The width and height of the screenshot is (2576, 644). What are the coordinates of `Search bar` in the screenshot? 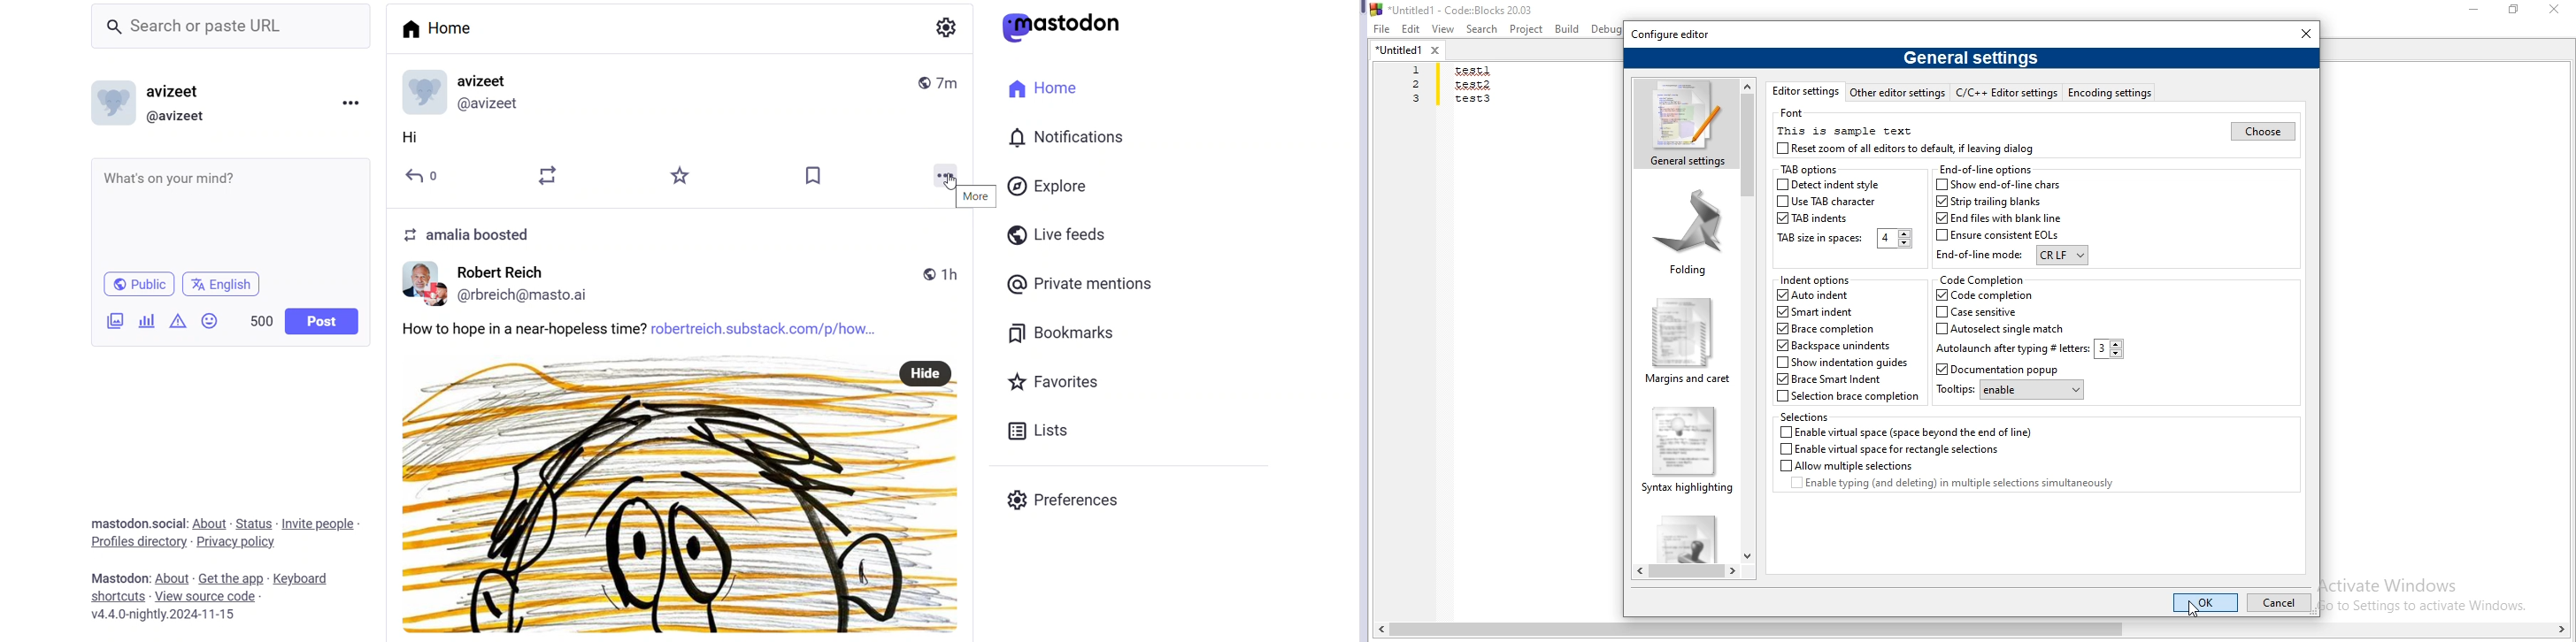 It's located at (236, 31).